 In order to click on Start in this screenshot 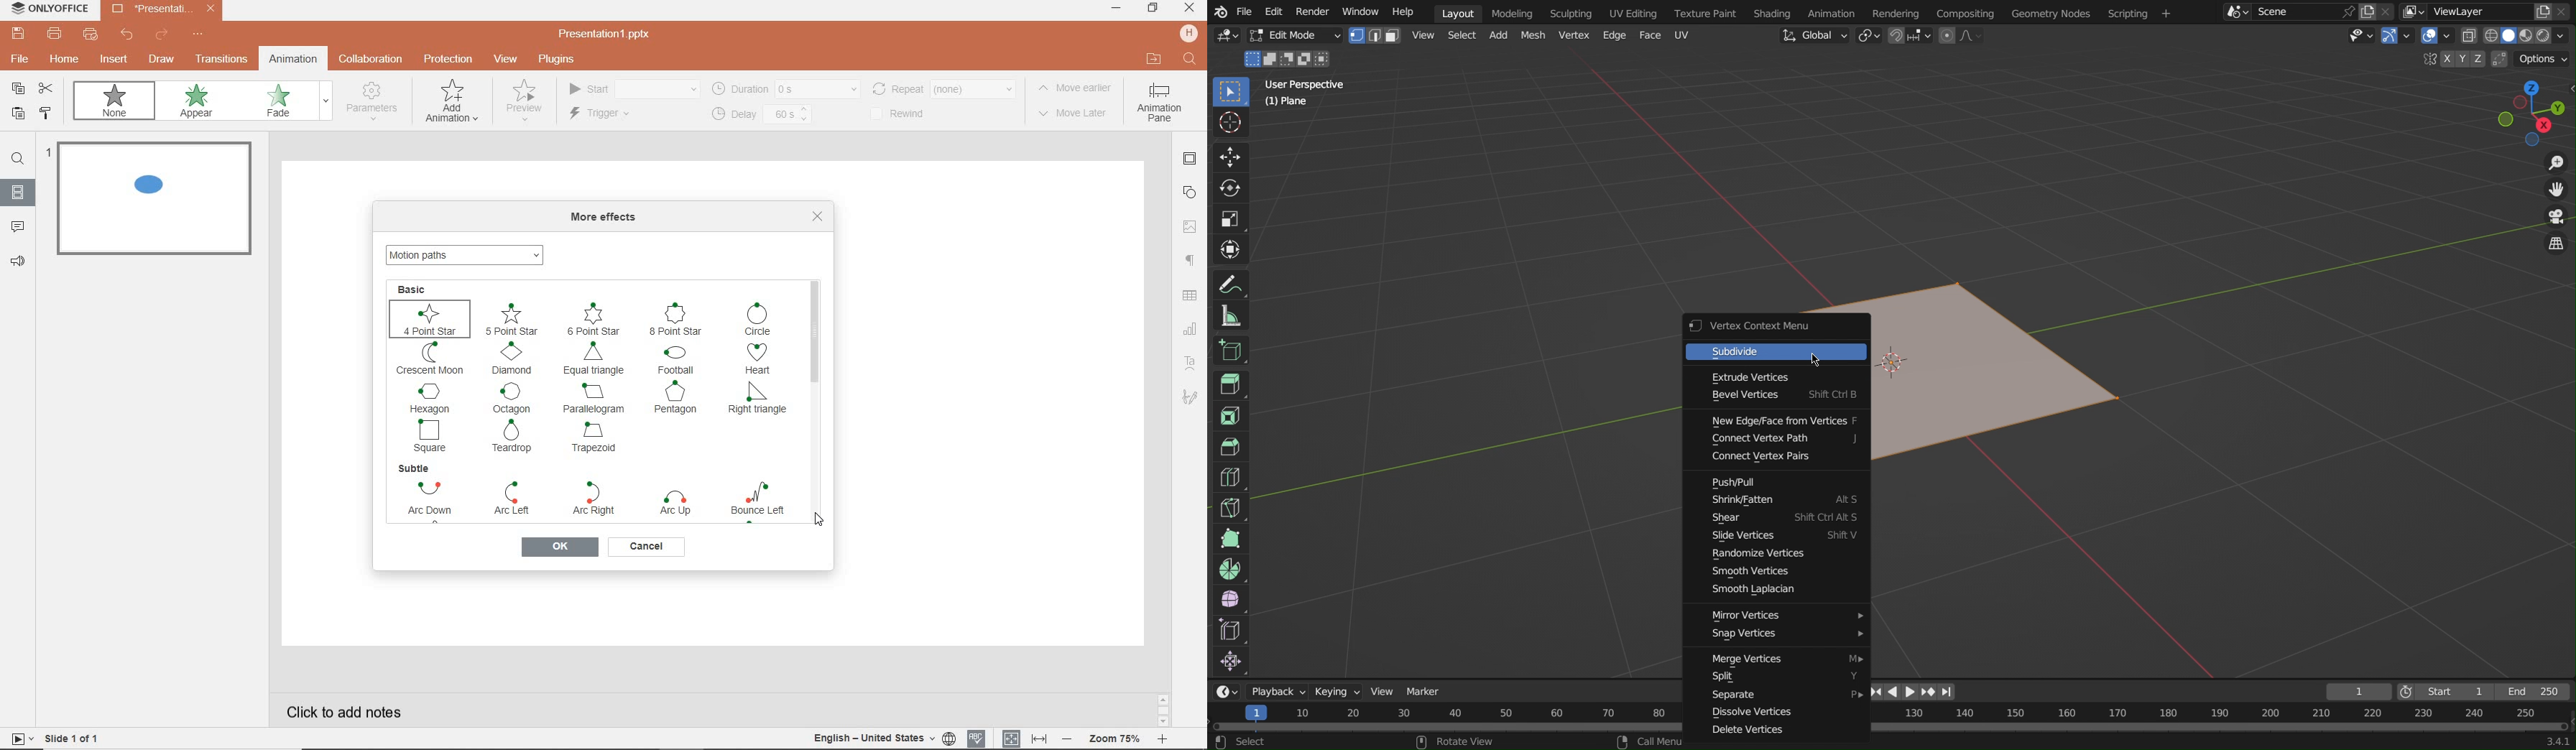, I will do `click(2439, 691)`.